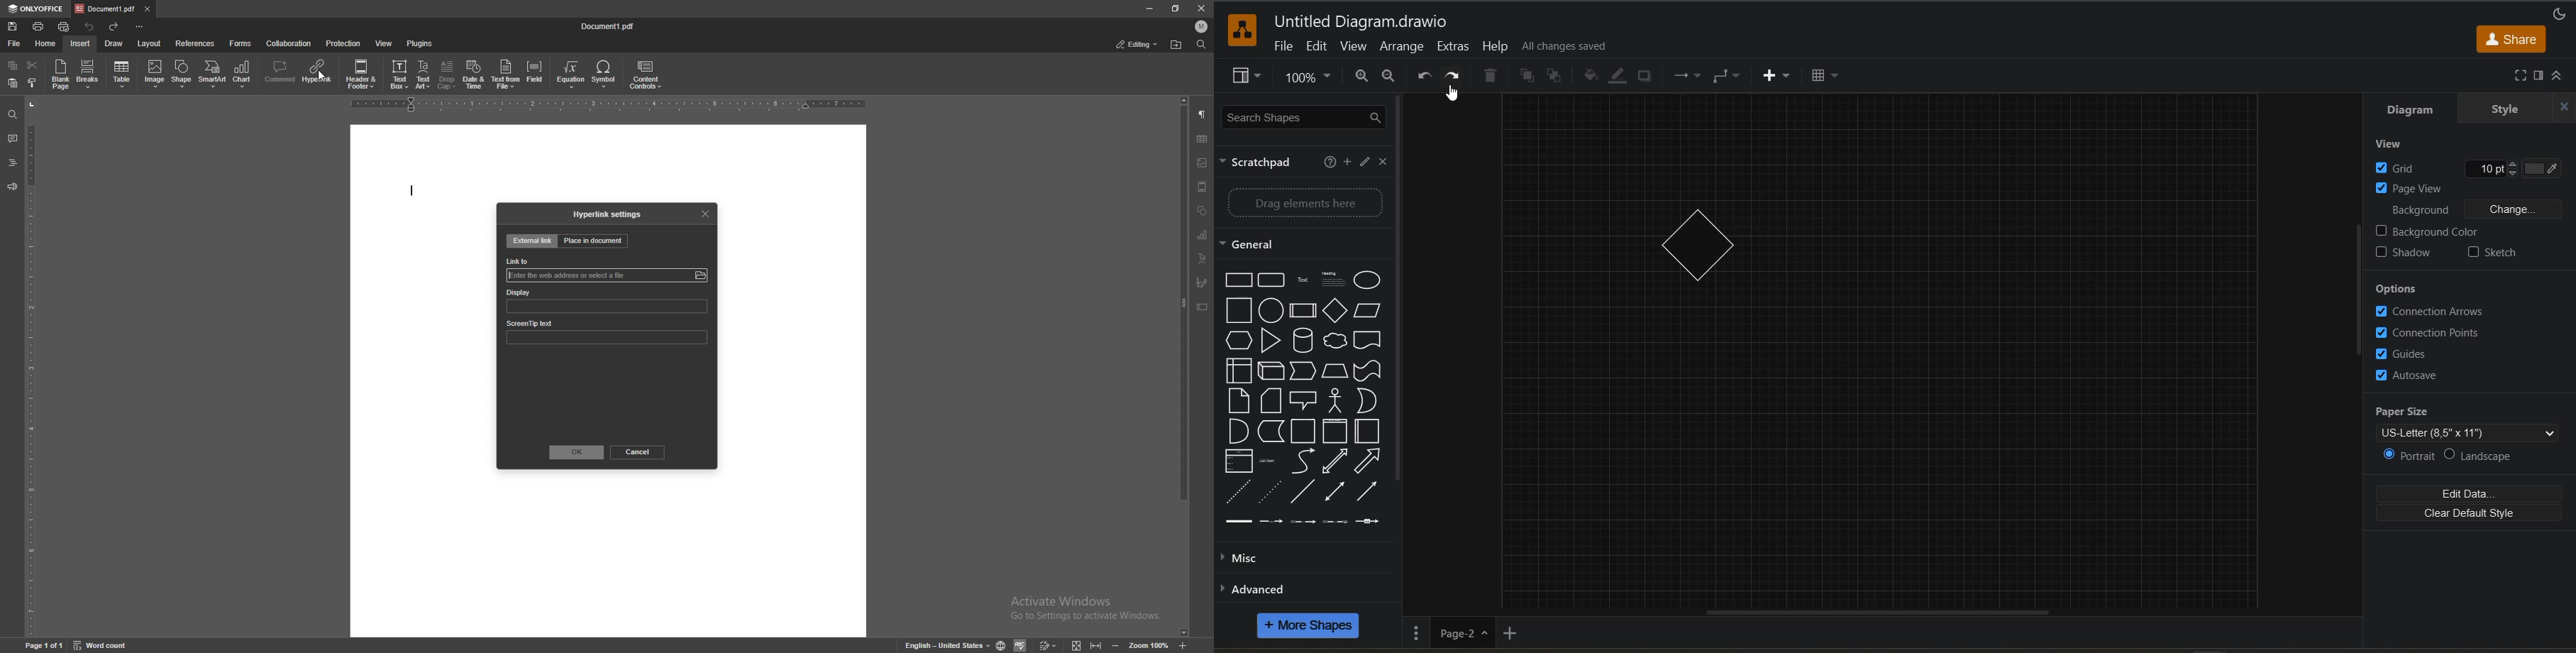 The image size is (2576, 672). Describe the element at coordinates (2406, 253) in the screenshot. I see `shadow` at that location.